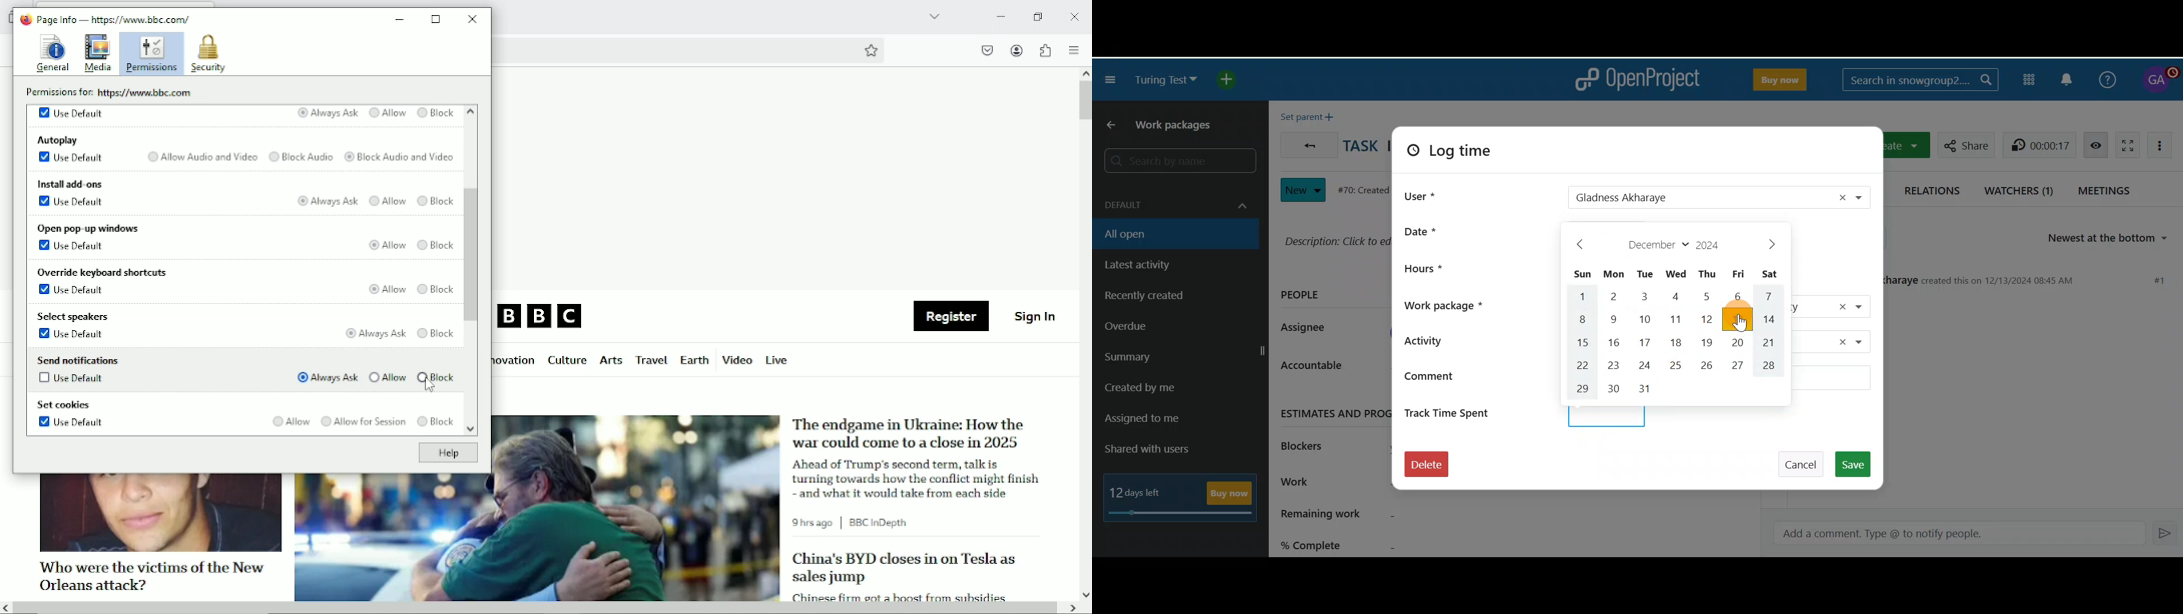 The width and height of the screenshot is (2184, 616). What do you see at coordinates (7, 608) in the screenshot?
I see `scroll left` at bounding box center [7, 608].